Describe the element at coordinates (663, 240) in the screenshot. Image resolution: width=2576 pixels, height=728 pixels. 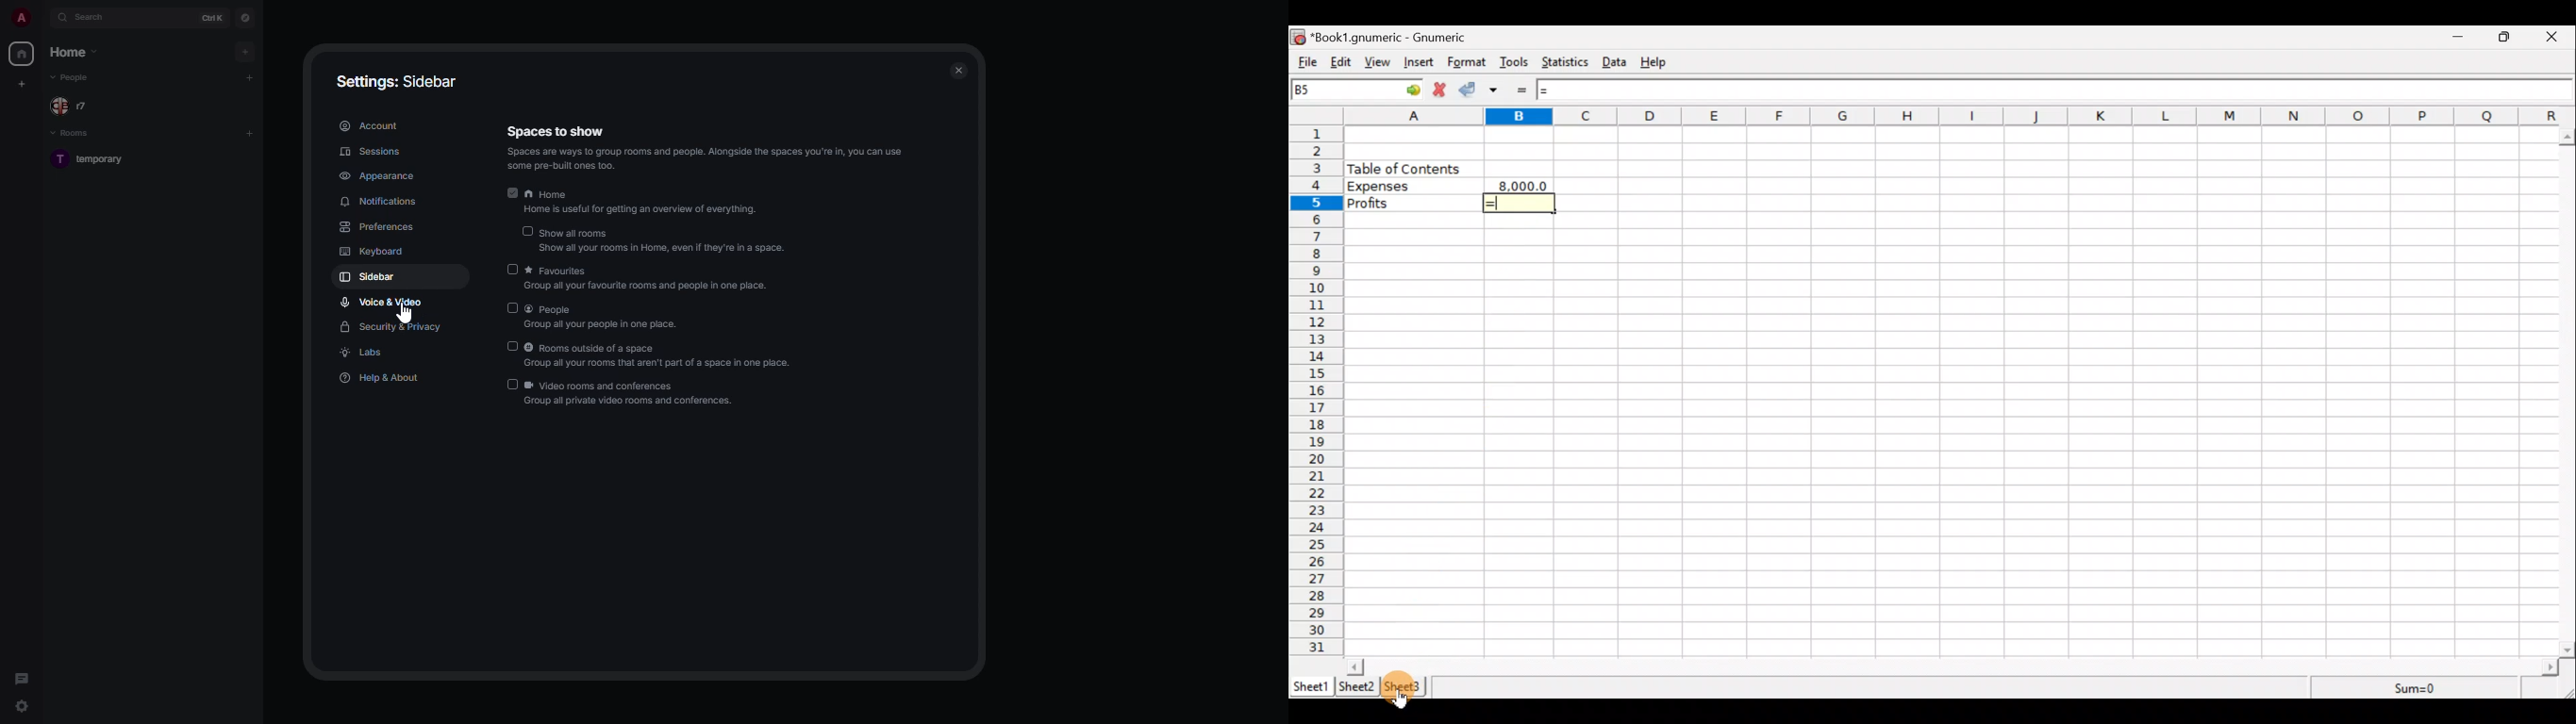
I see `show all rooms` at that location.